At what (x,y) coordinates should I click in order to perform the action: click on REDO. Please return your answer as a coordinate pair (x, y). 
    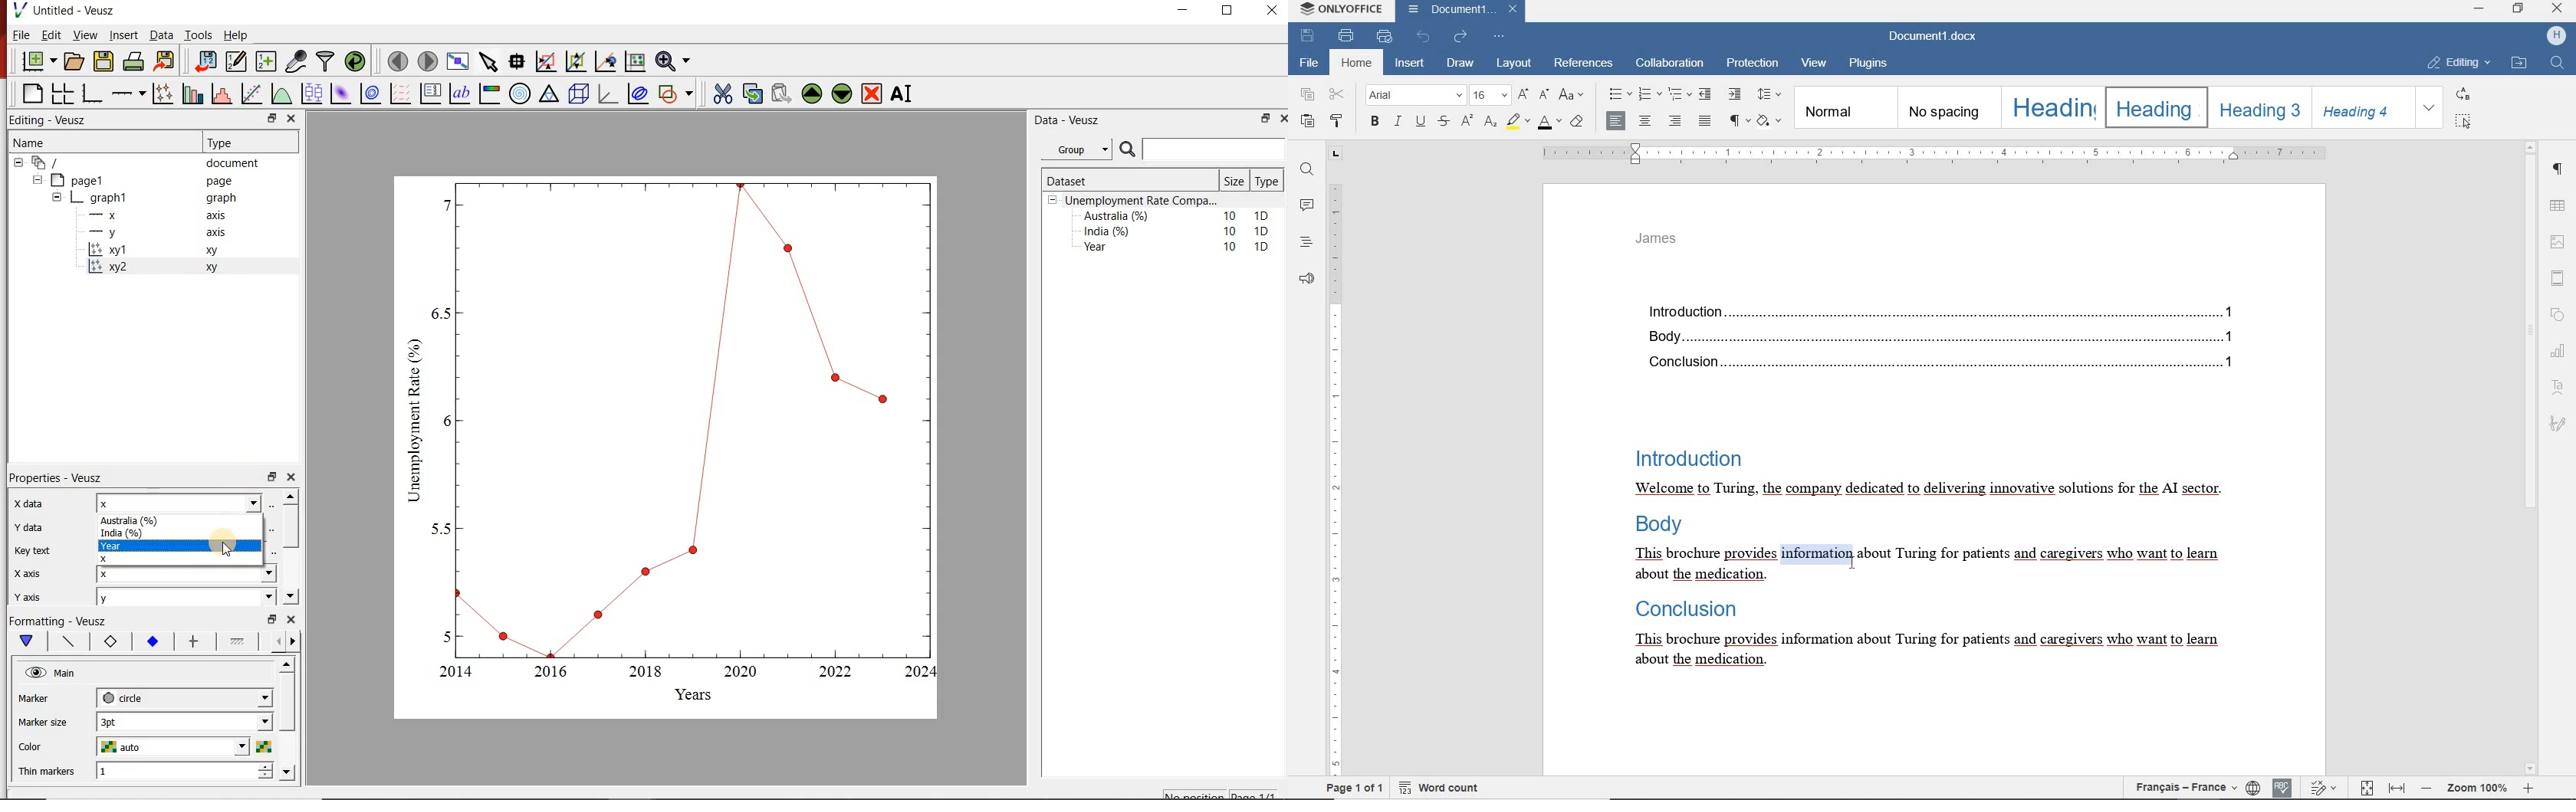
    Looking at the image, I should click on (1461, 38).